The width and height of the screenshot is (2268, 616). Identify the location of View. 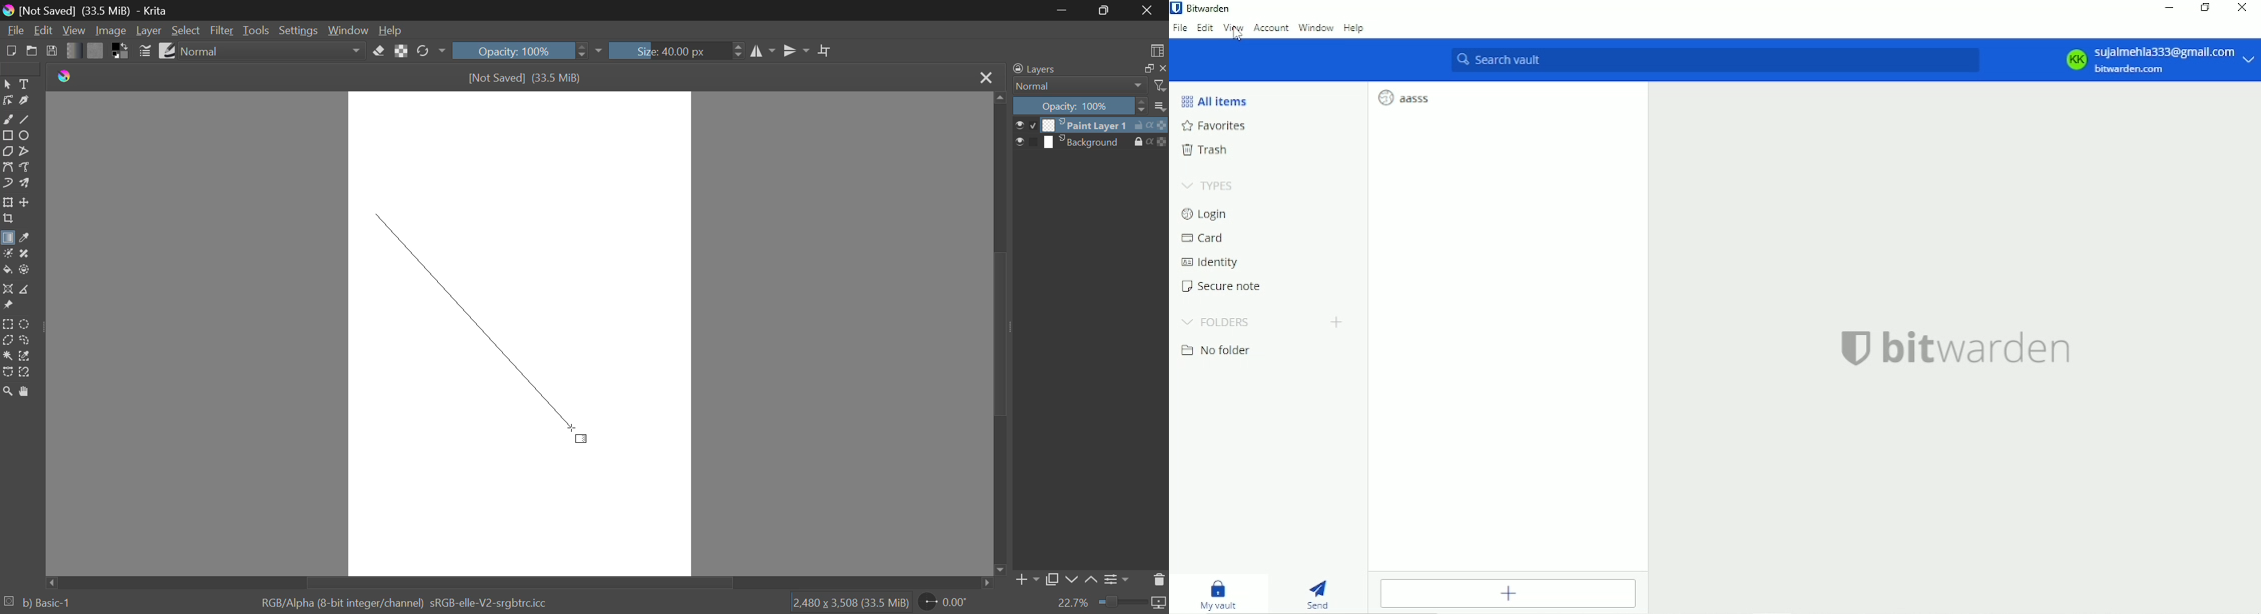
(74, 30).